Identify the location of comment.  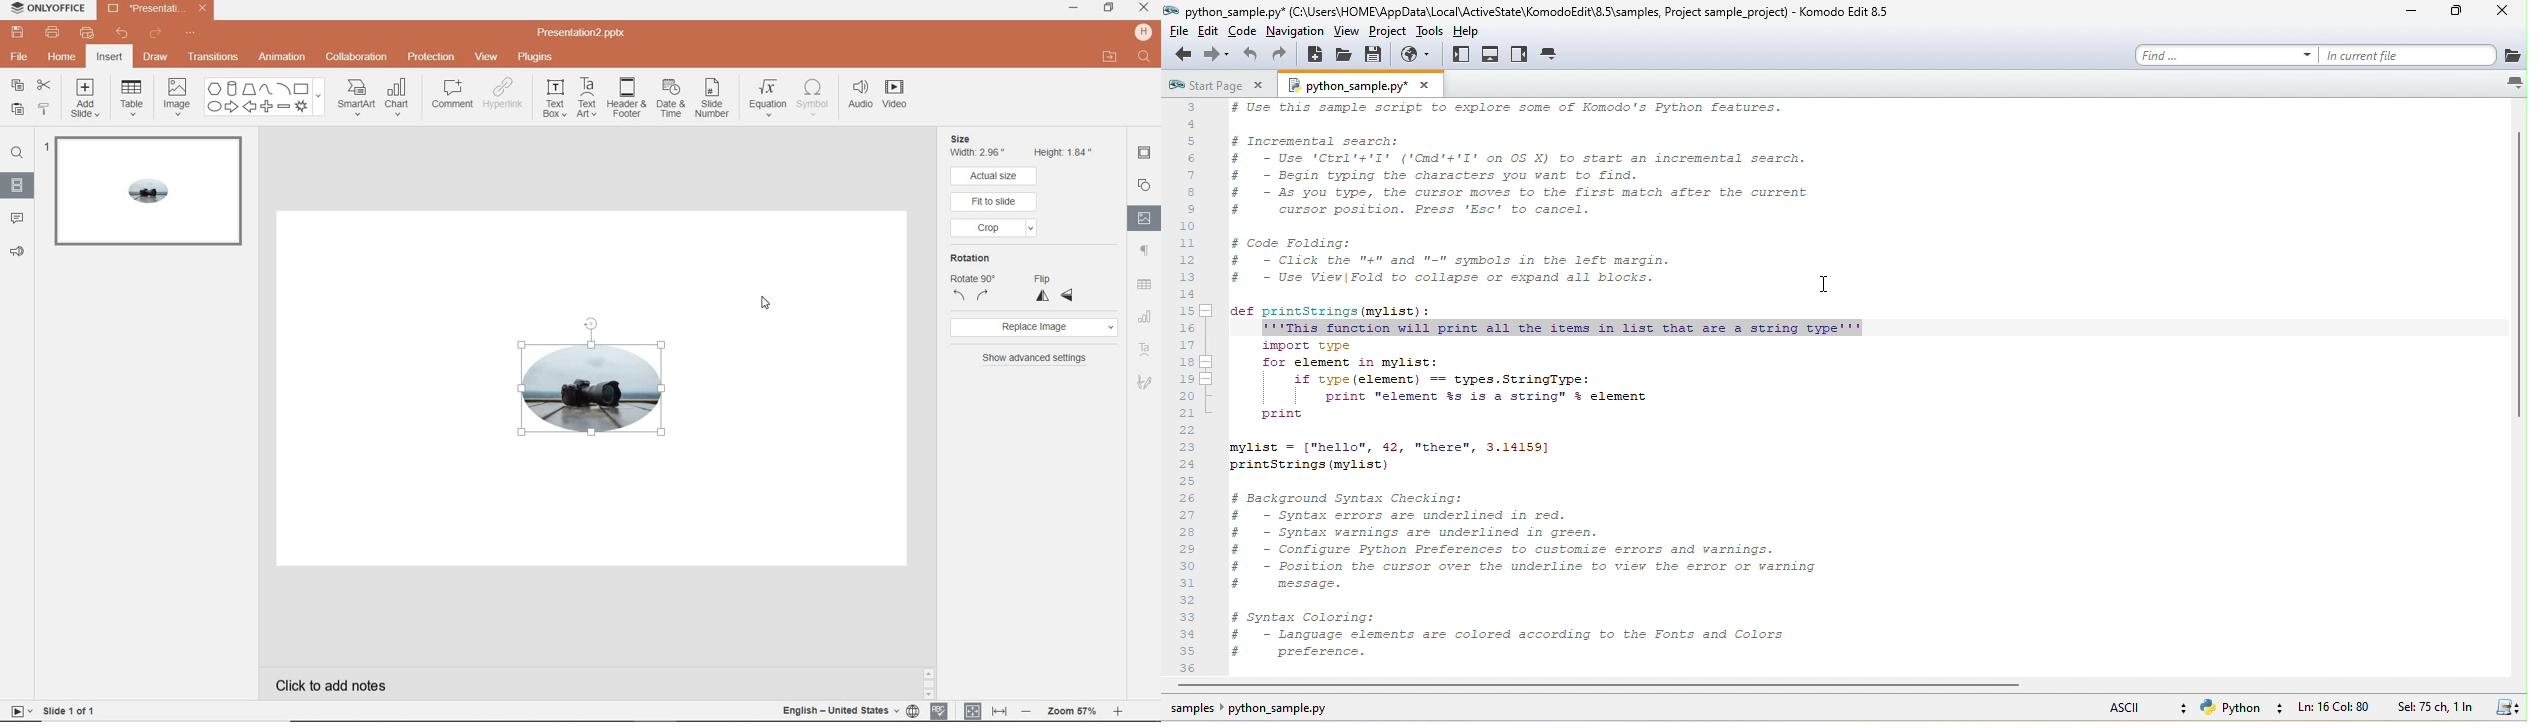
(17, 219).